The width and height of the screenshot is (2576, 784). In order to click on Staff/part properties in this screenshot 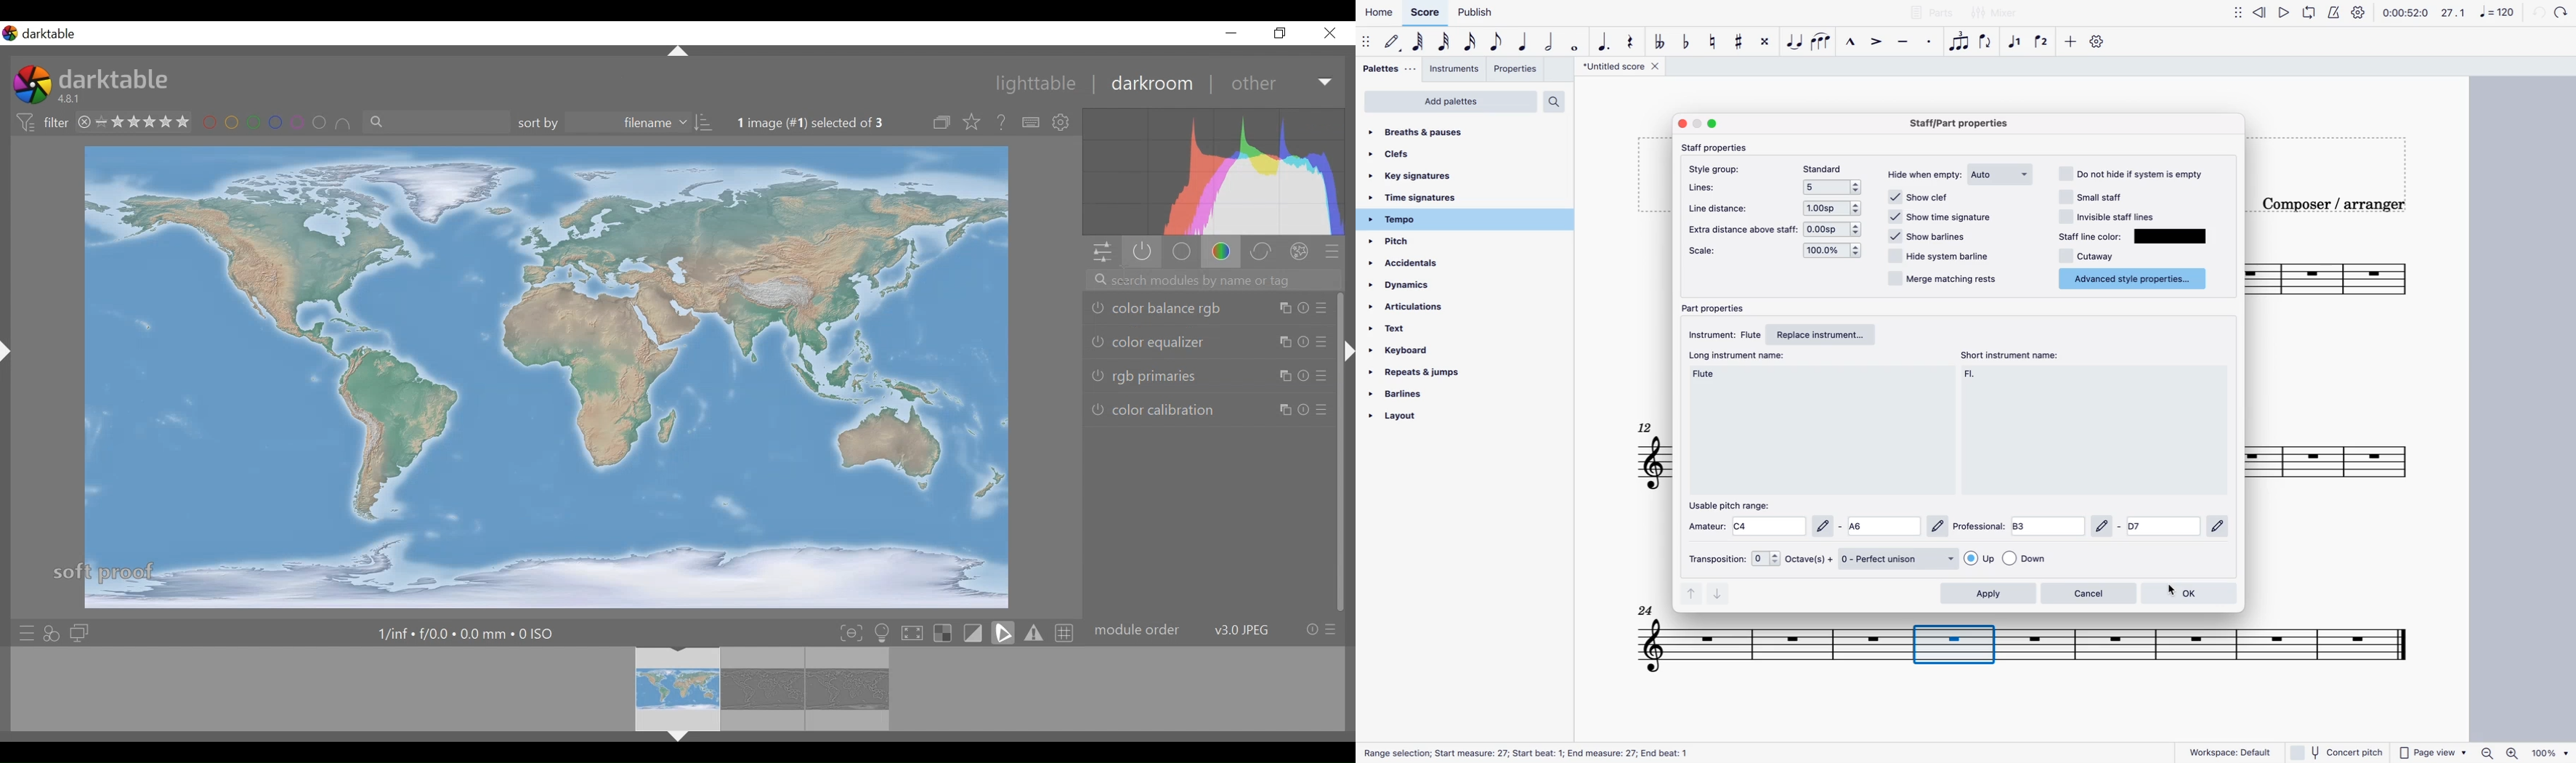, I will do `click(1956, 124)`.